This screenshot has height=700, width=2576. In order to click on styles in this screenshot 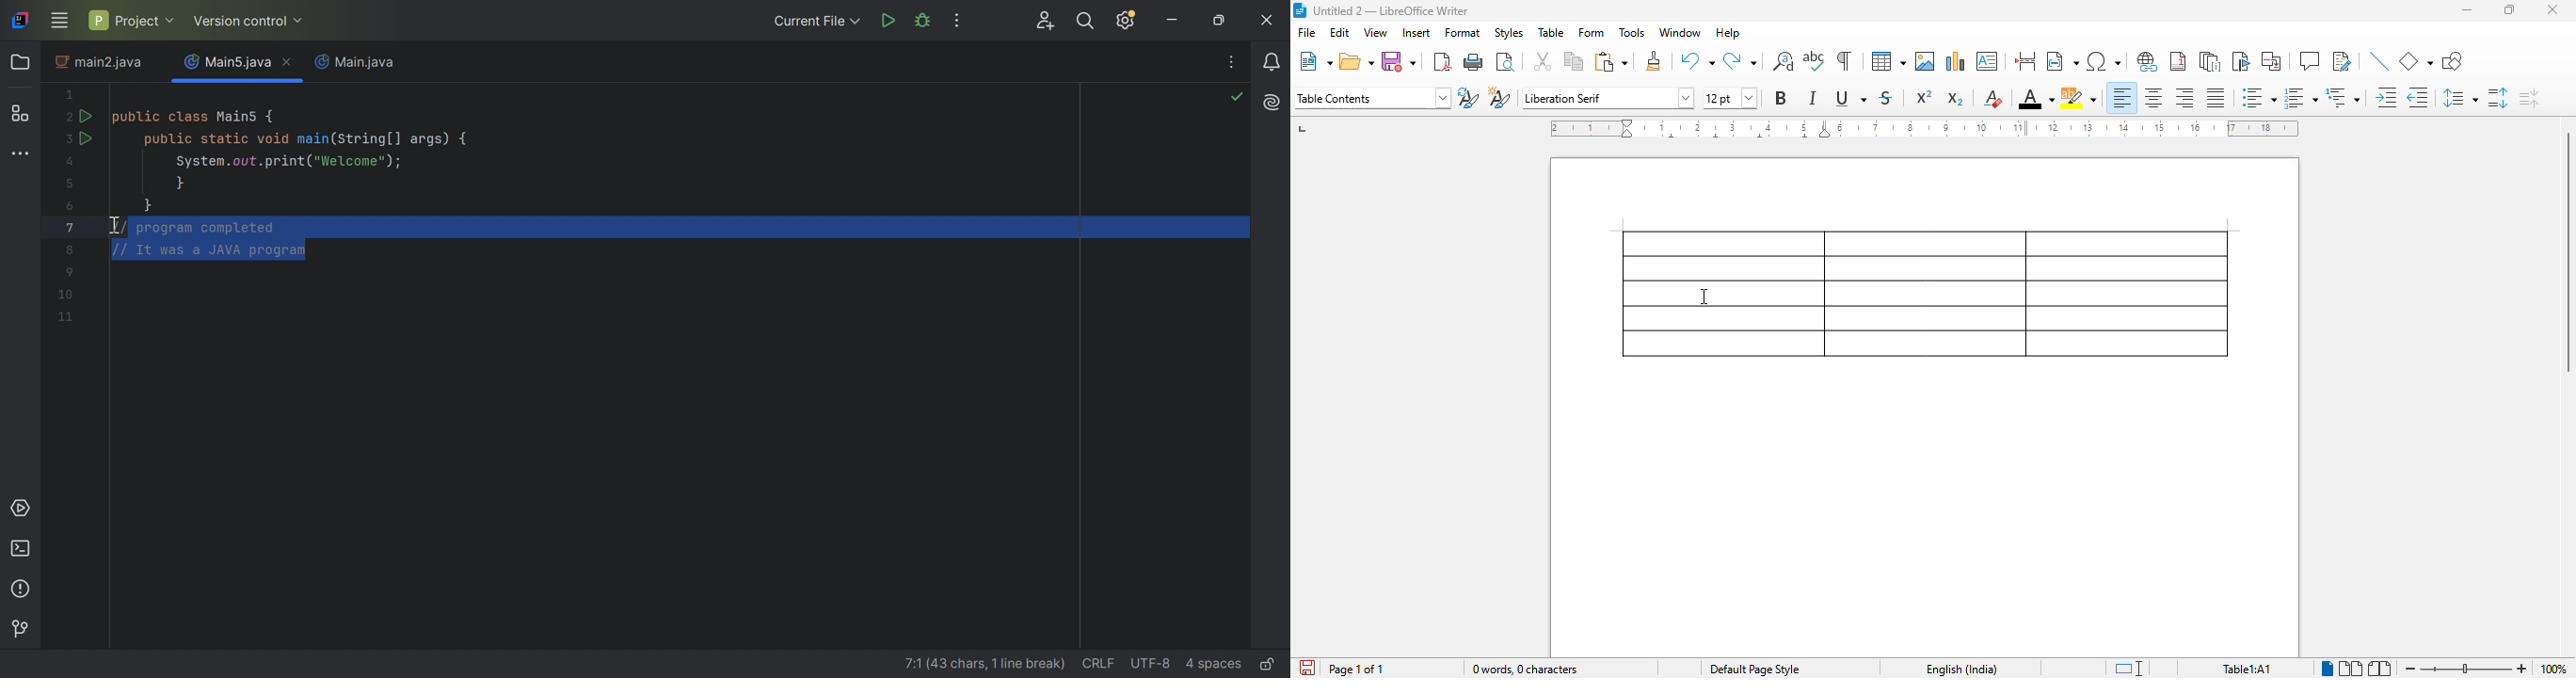, I will do `click(1509, 33)`.